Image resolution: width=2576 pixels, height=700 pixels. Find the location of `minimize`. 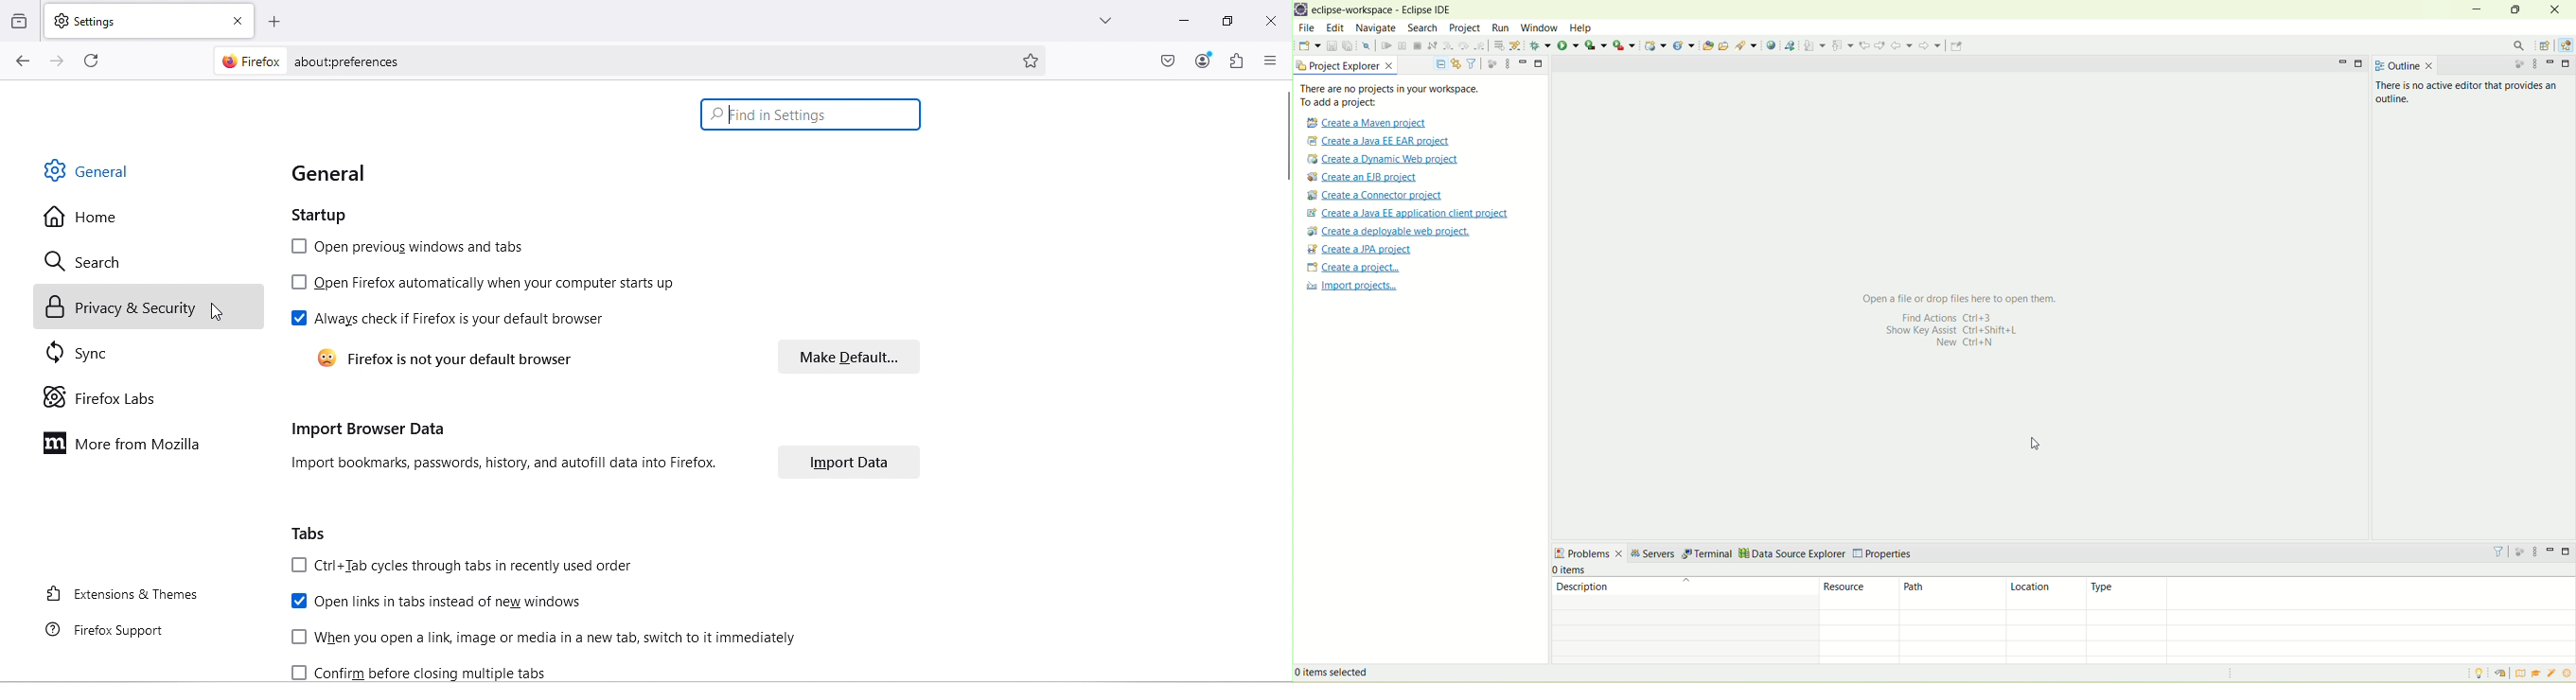

minimize is located at coordinates (2341, 62).